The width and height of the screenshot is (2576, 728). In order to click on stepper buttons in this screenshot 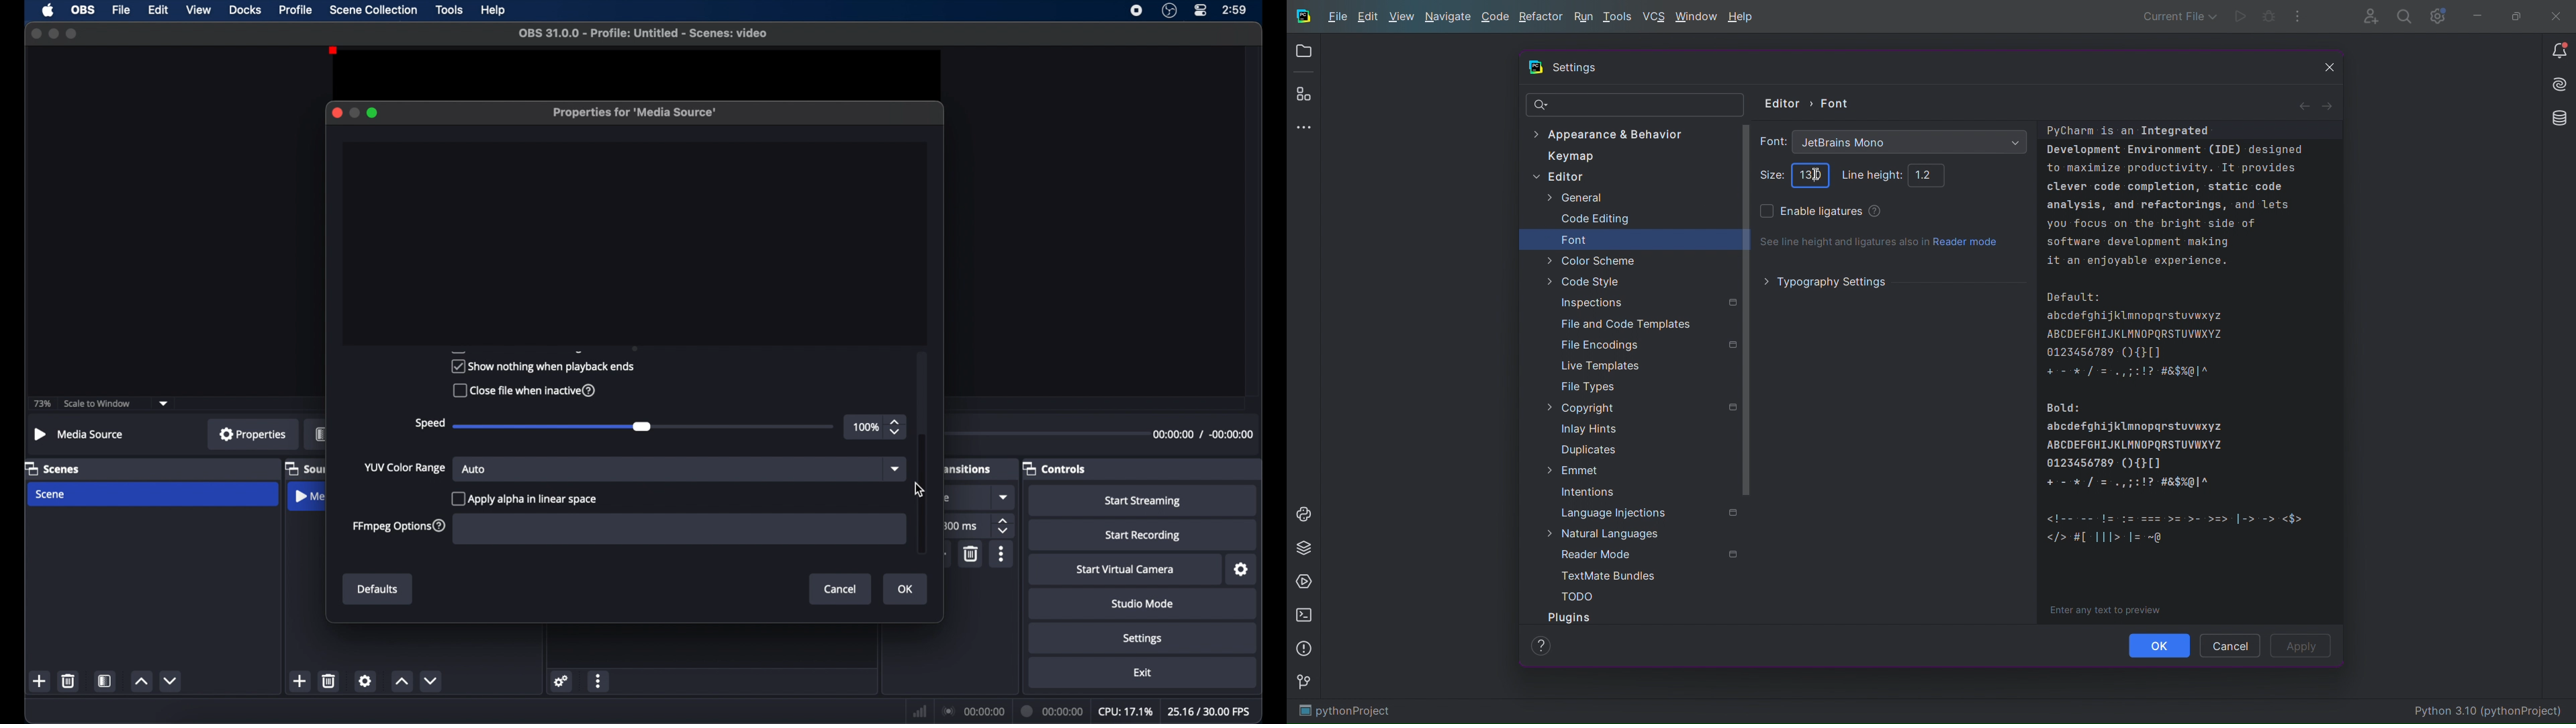, I will do `click(1004, 526)`.